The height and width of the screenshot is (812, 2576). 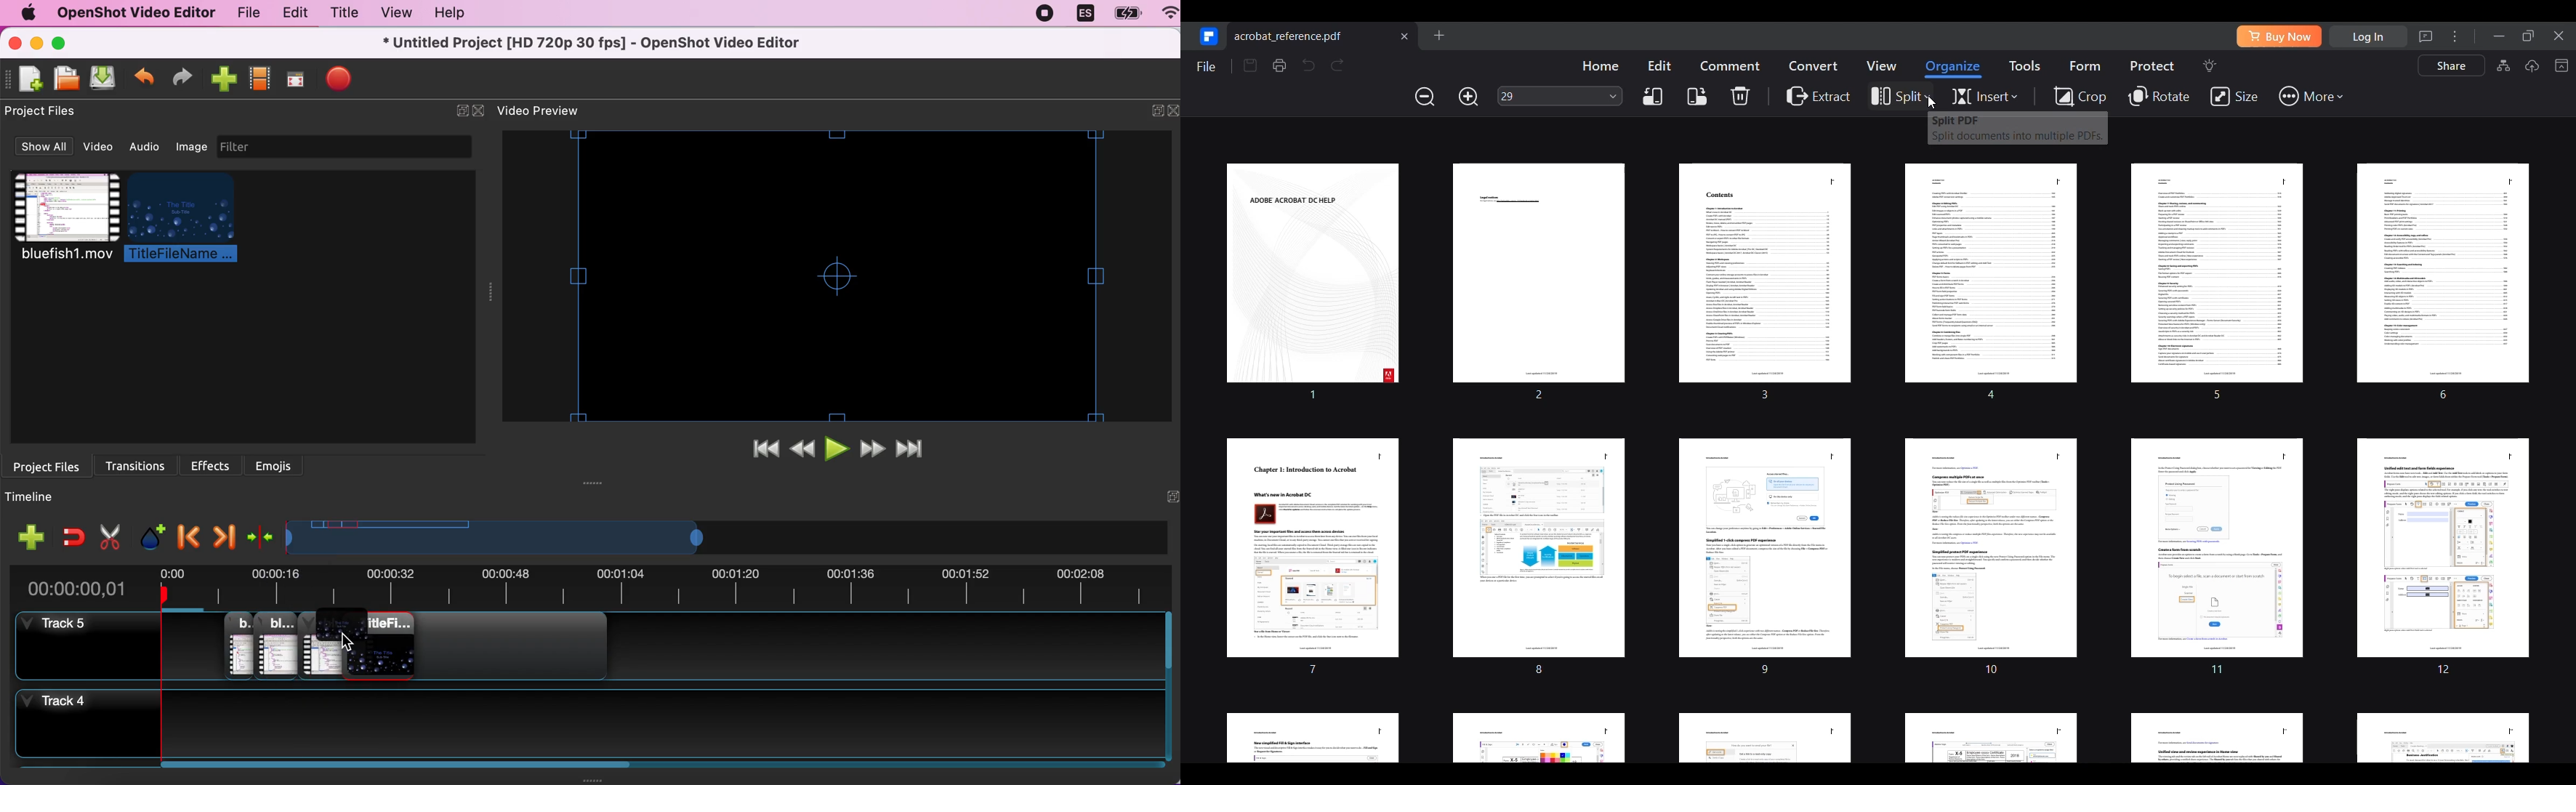 What do you see at coordinates (261, 535) in the screenshot?
I see `center the timeline` at bounding box center [261, 535].